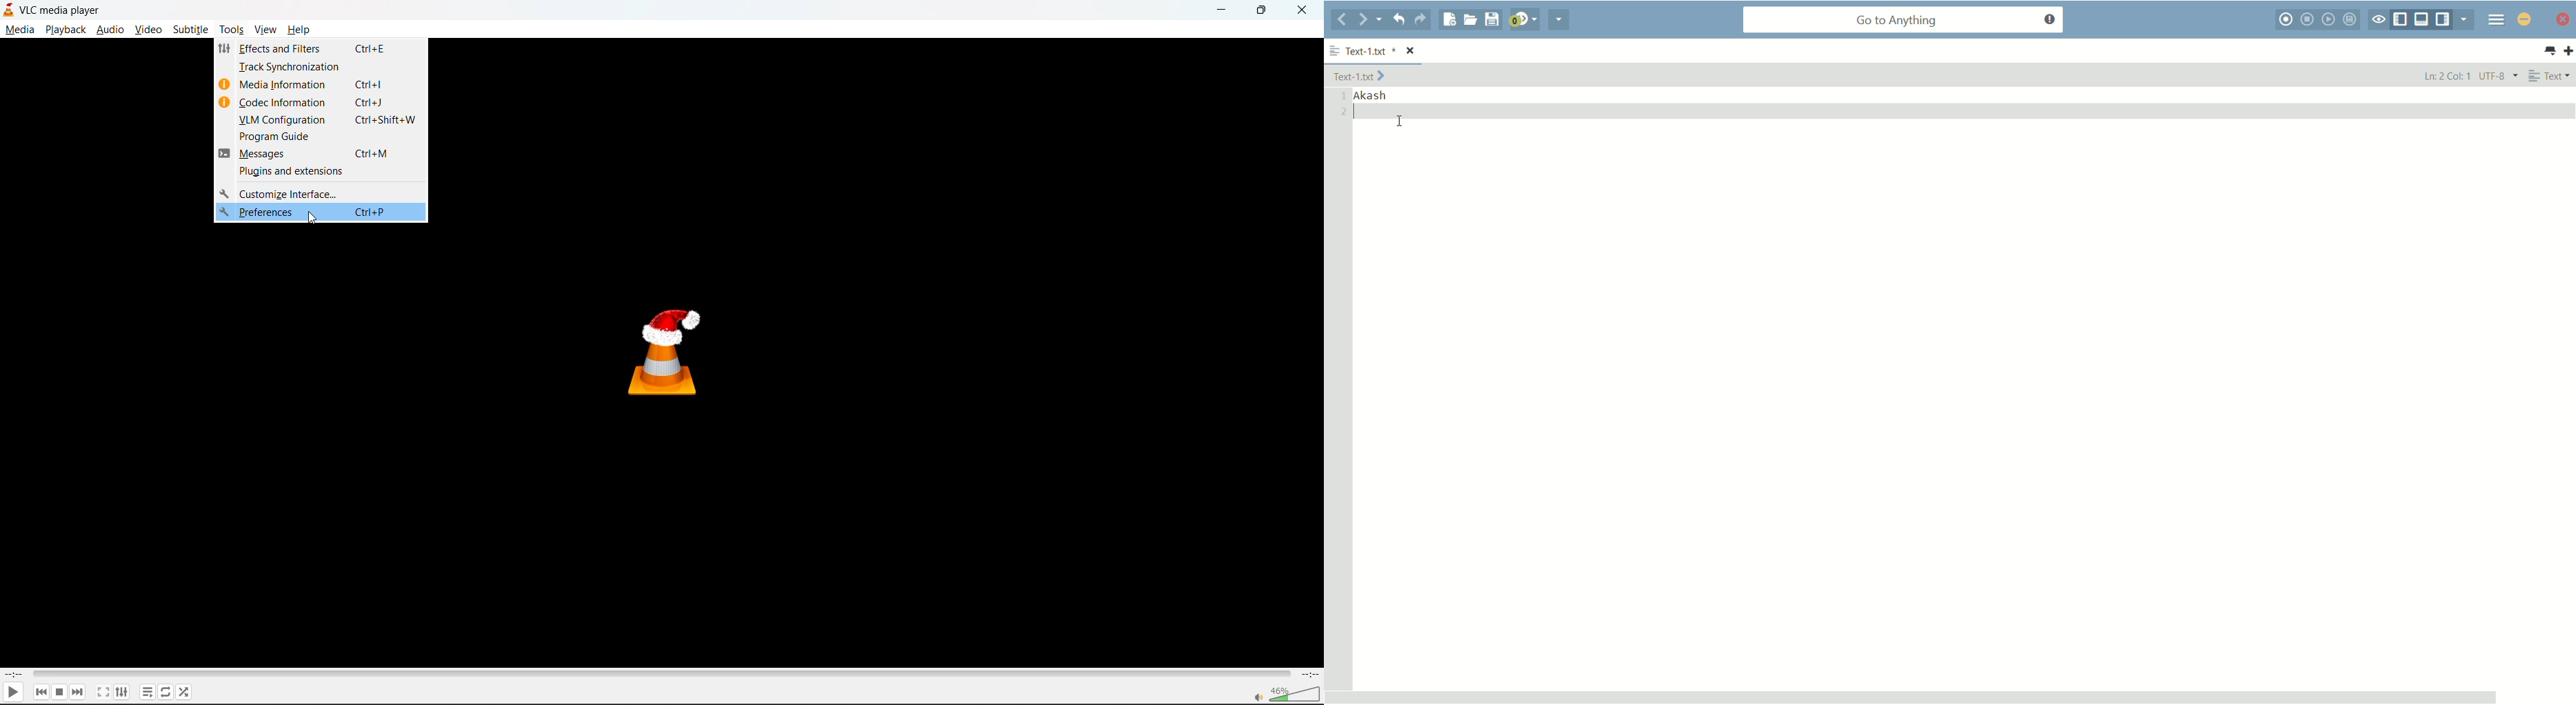  What do you see at coordinates (2446, 75) in the screenshot?
I see `Line 1 Column 6` at bounding box center [2446, 75].